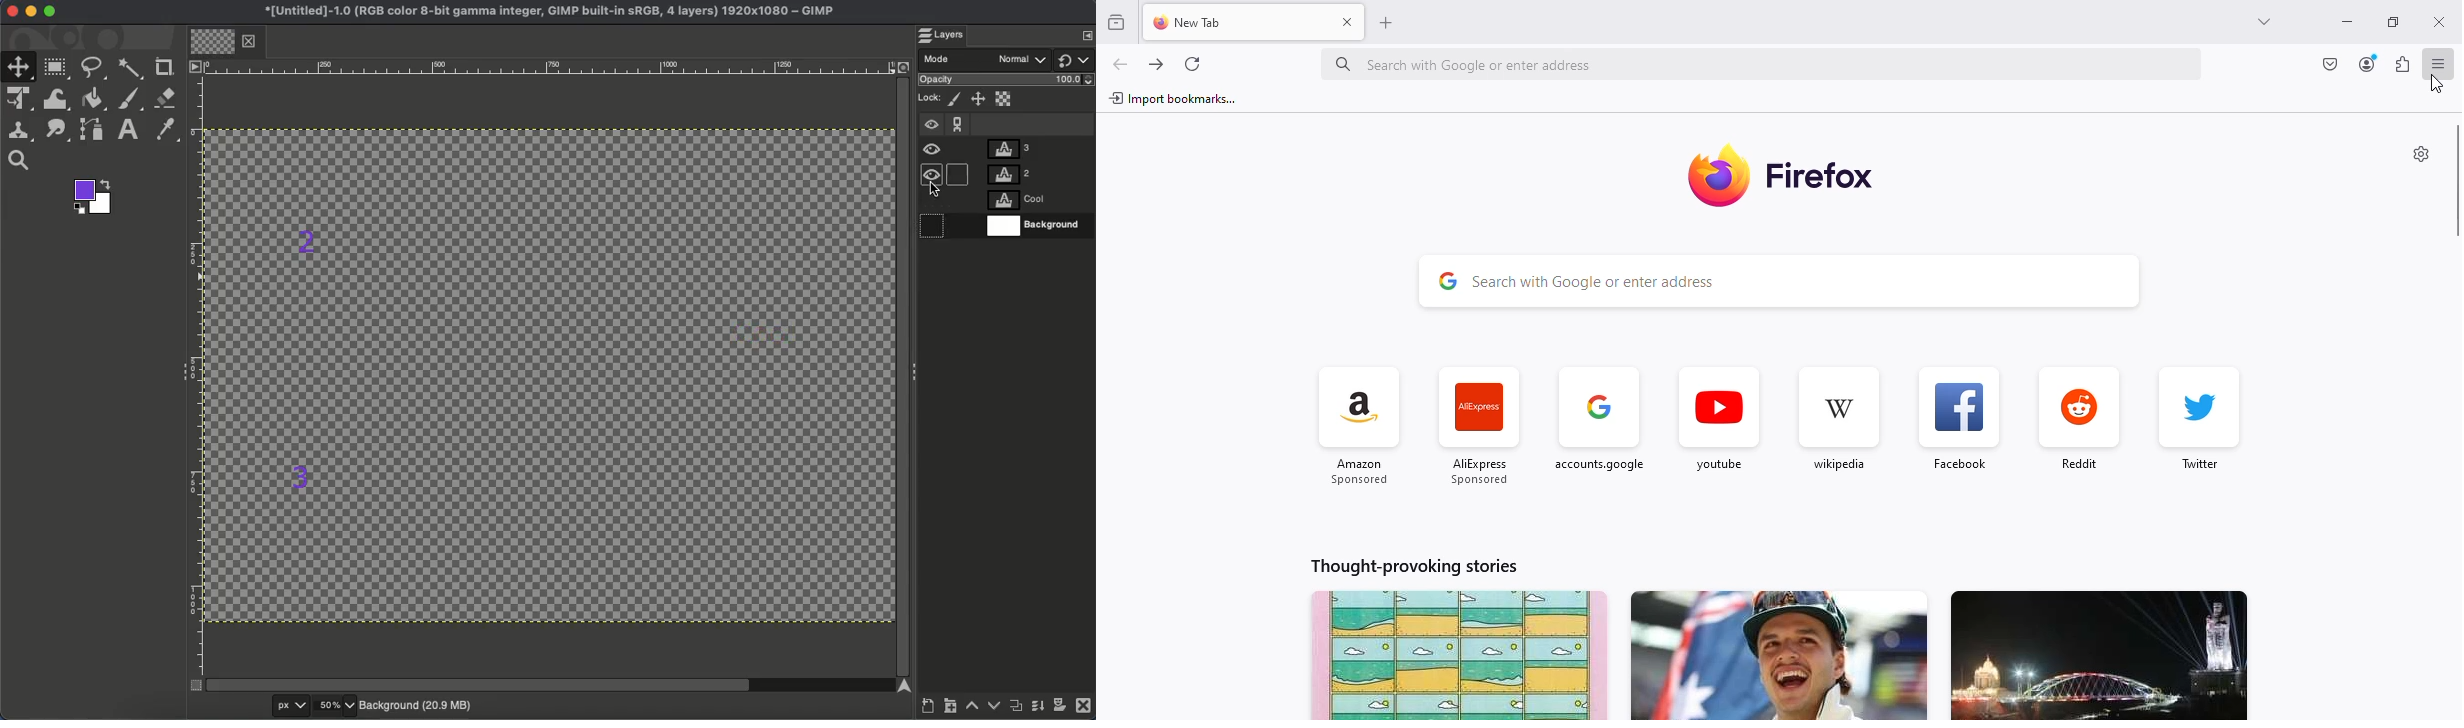 The width and height of the screenshot is (2464, 728). What do you see at coordinates (1360, 427) in the screenshot?
I see `amazon` at bounding box center [1360, 427].